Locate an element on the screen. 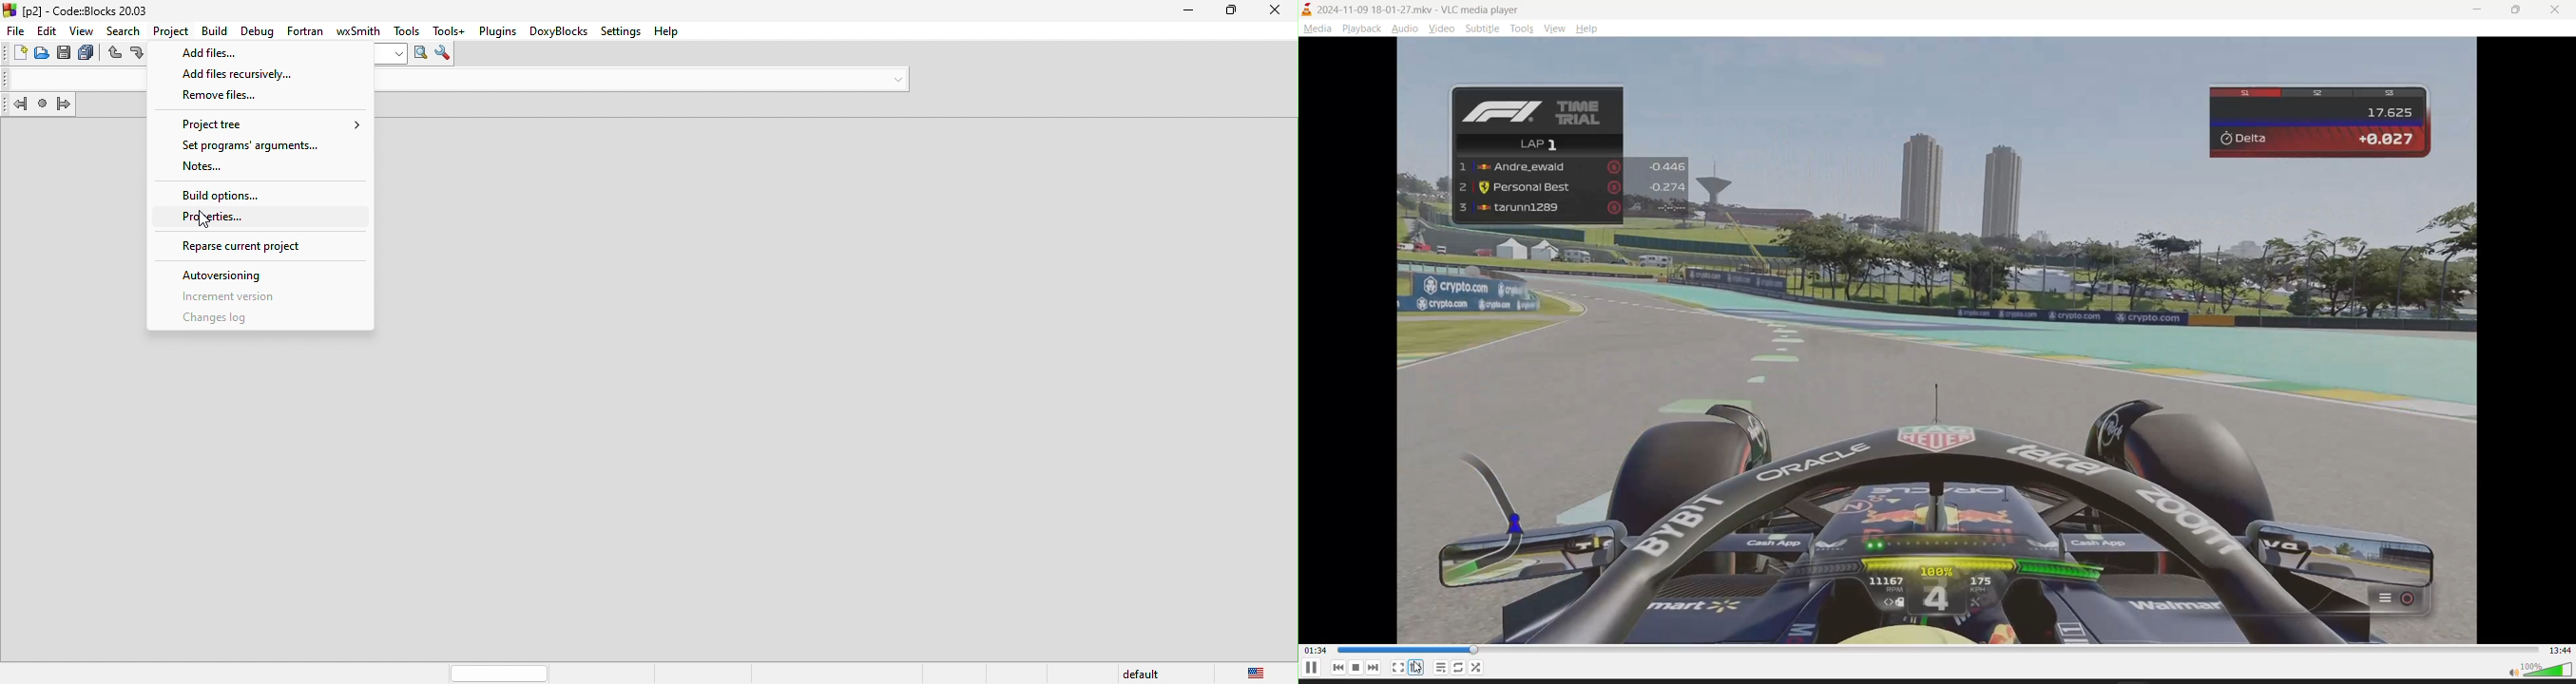 The width and height of the screenshot is (2576, 700). build is located at coordinates (212, 30).